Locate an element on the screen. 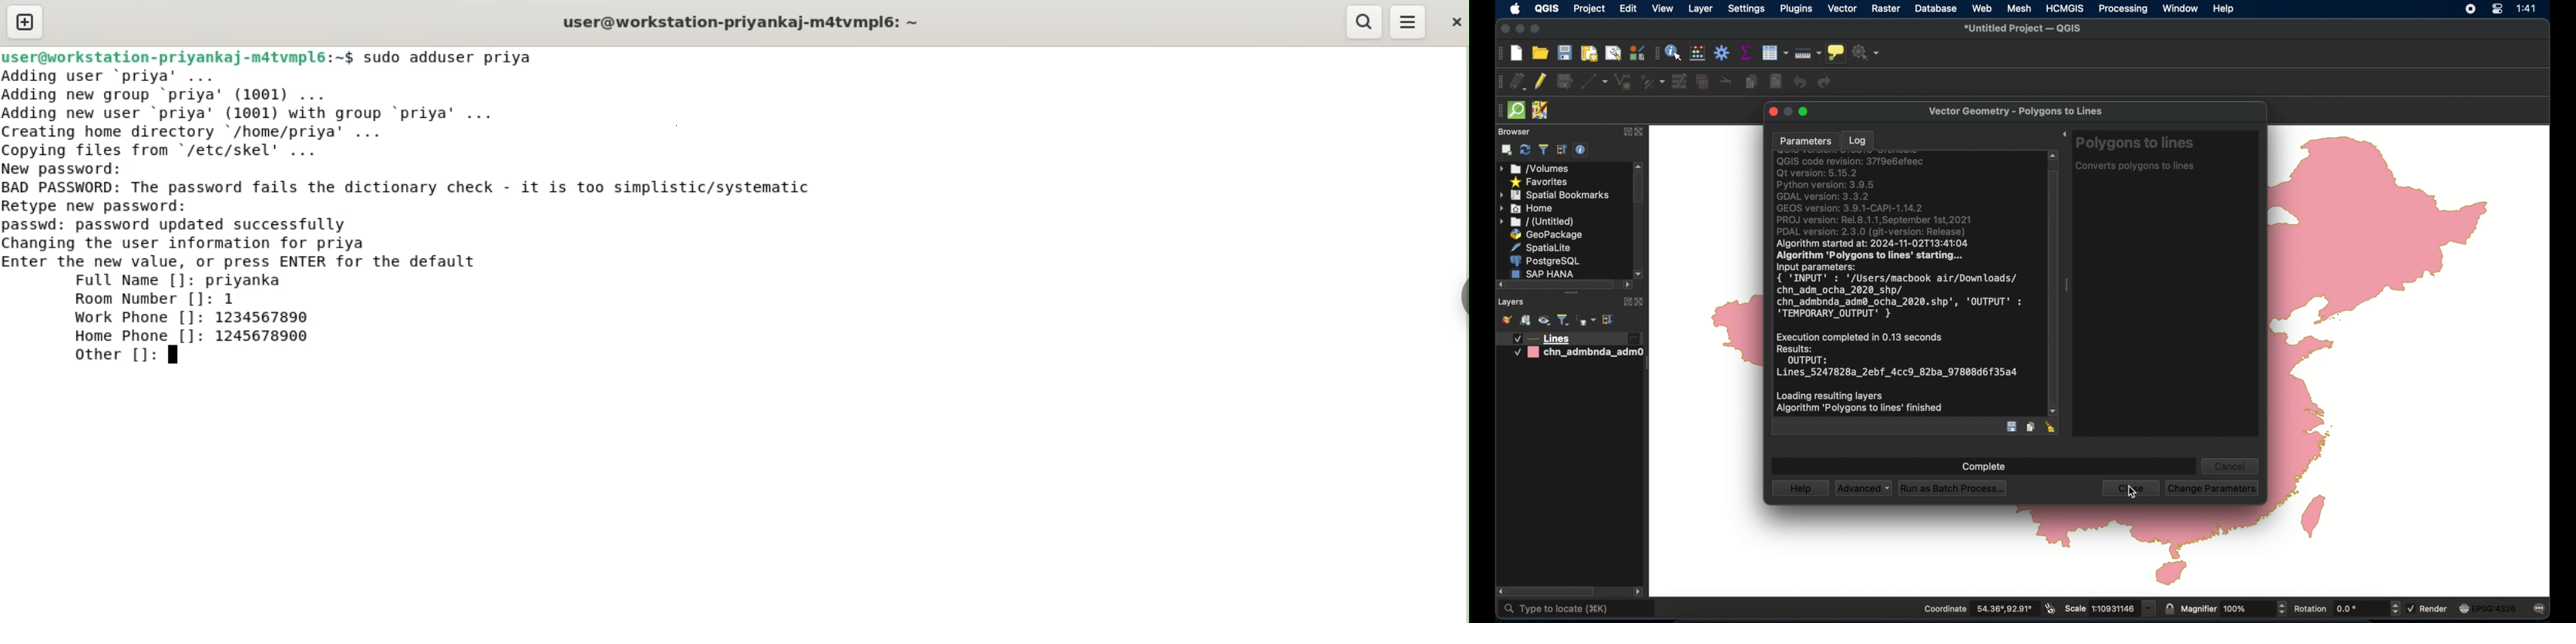 The image size is (2576, 644). screen recorder is located at coordinates (2470, 10).